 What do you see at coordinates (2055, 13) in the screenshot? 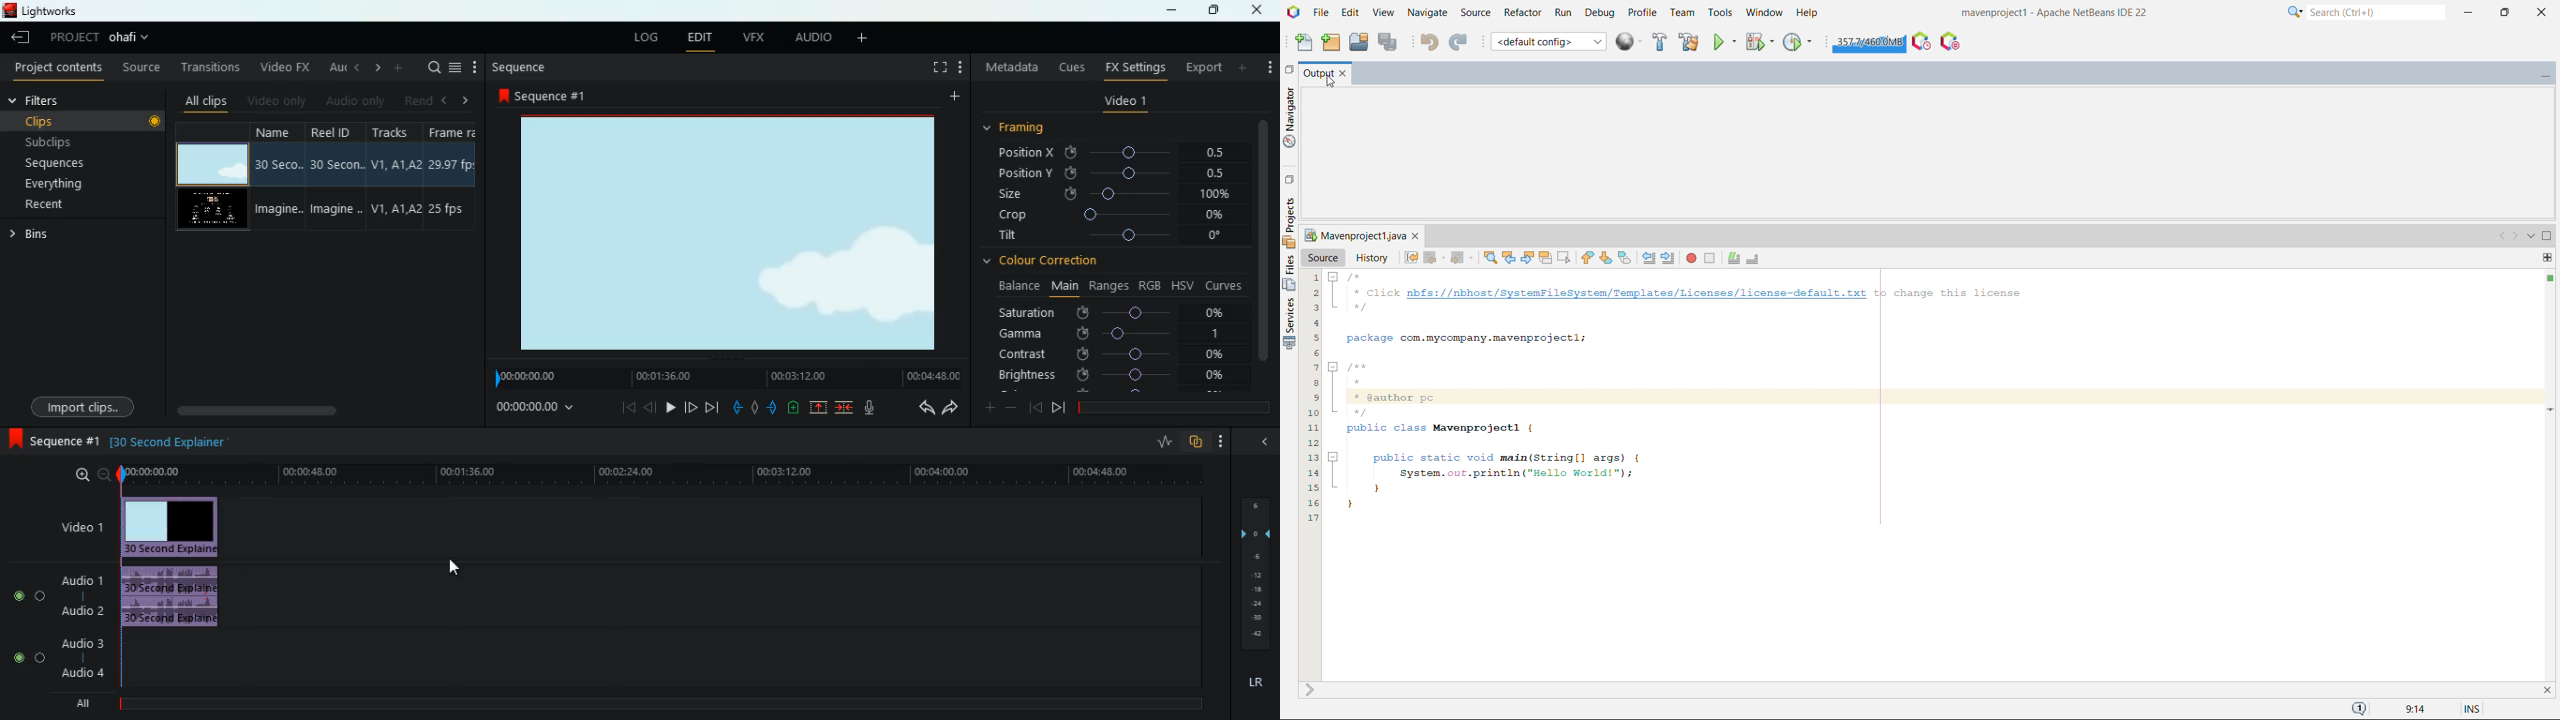
I see `project title` at bounding box center [2055, 13].